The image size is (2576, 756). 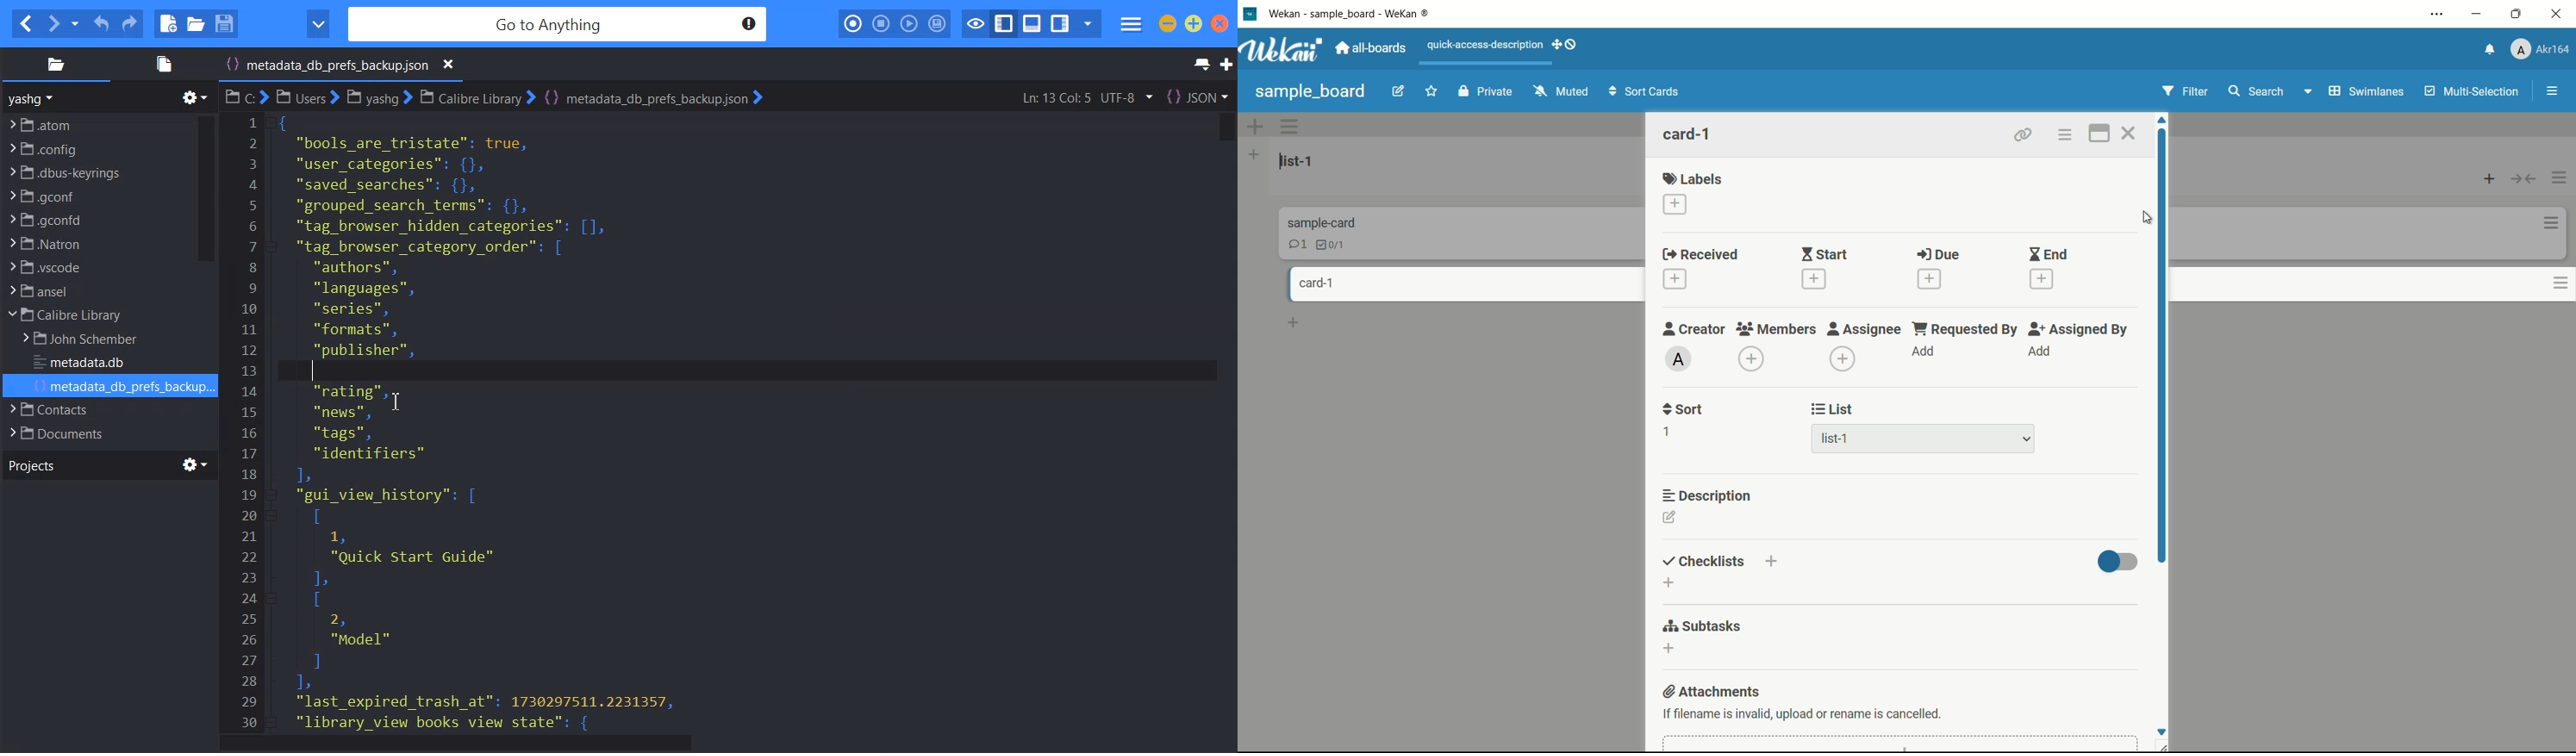 What do you see at coordinates (2557, 15) in the screenshot?
I see `close app` at bounding box center [2557, 15].